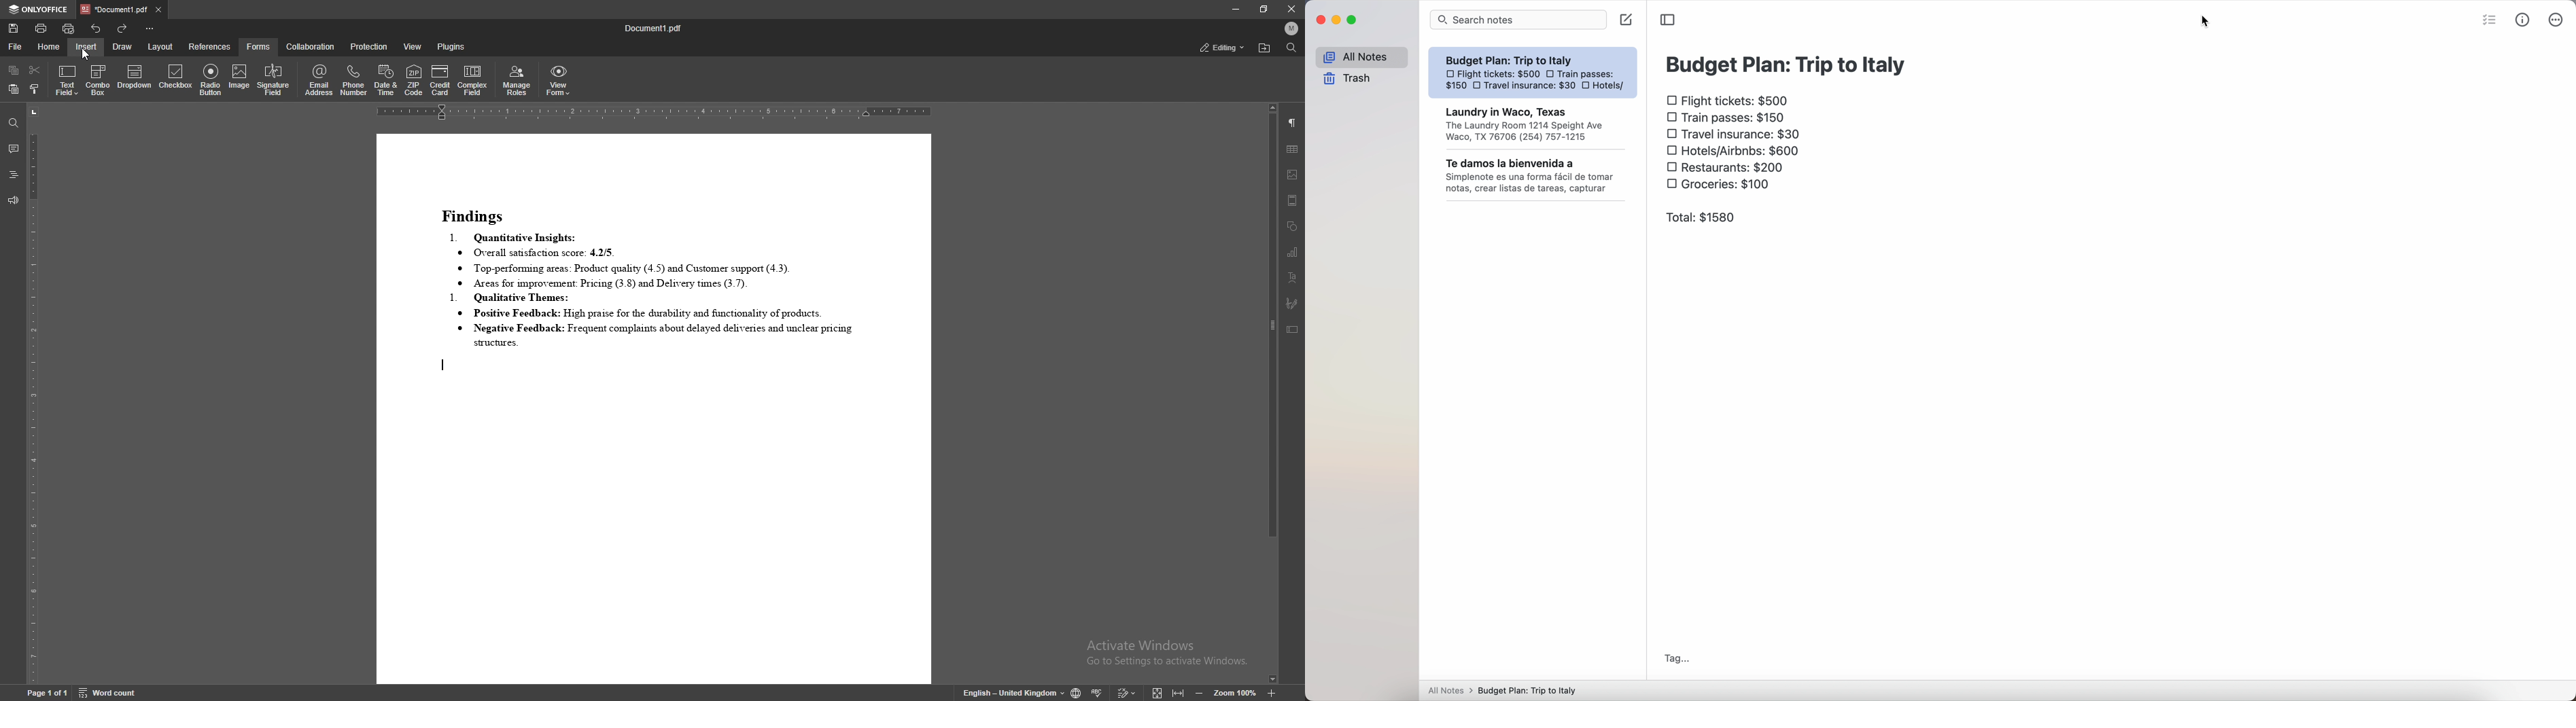  What do you see at coordinates (47, 691) in the screenshot?
I see `page` at bounding box center [47, 691].